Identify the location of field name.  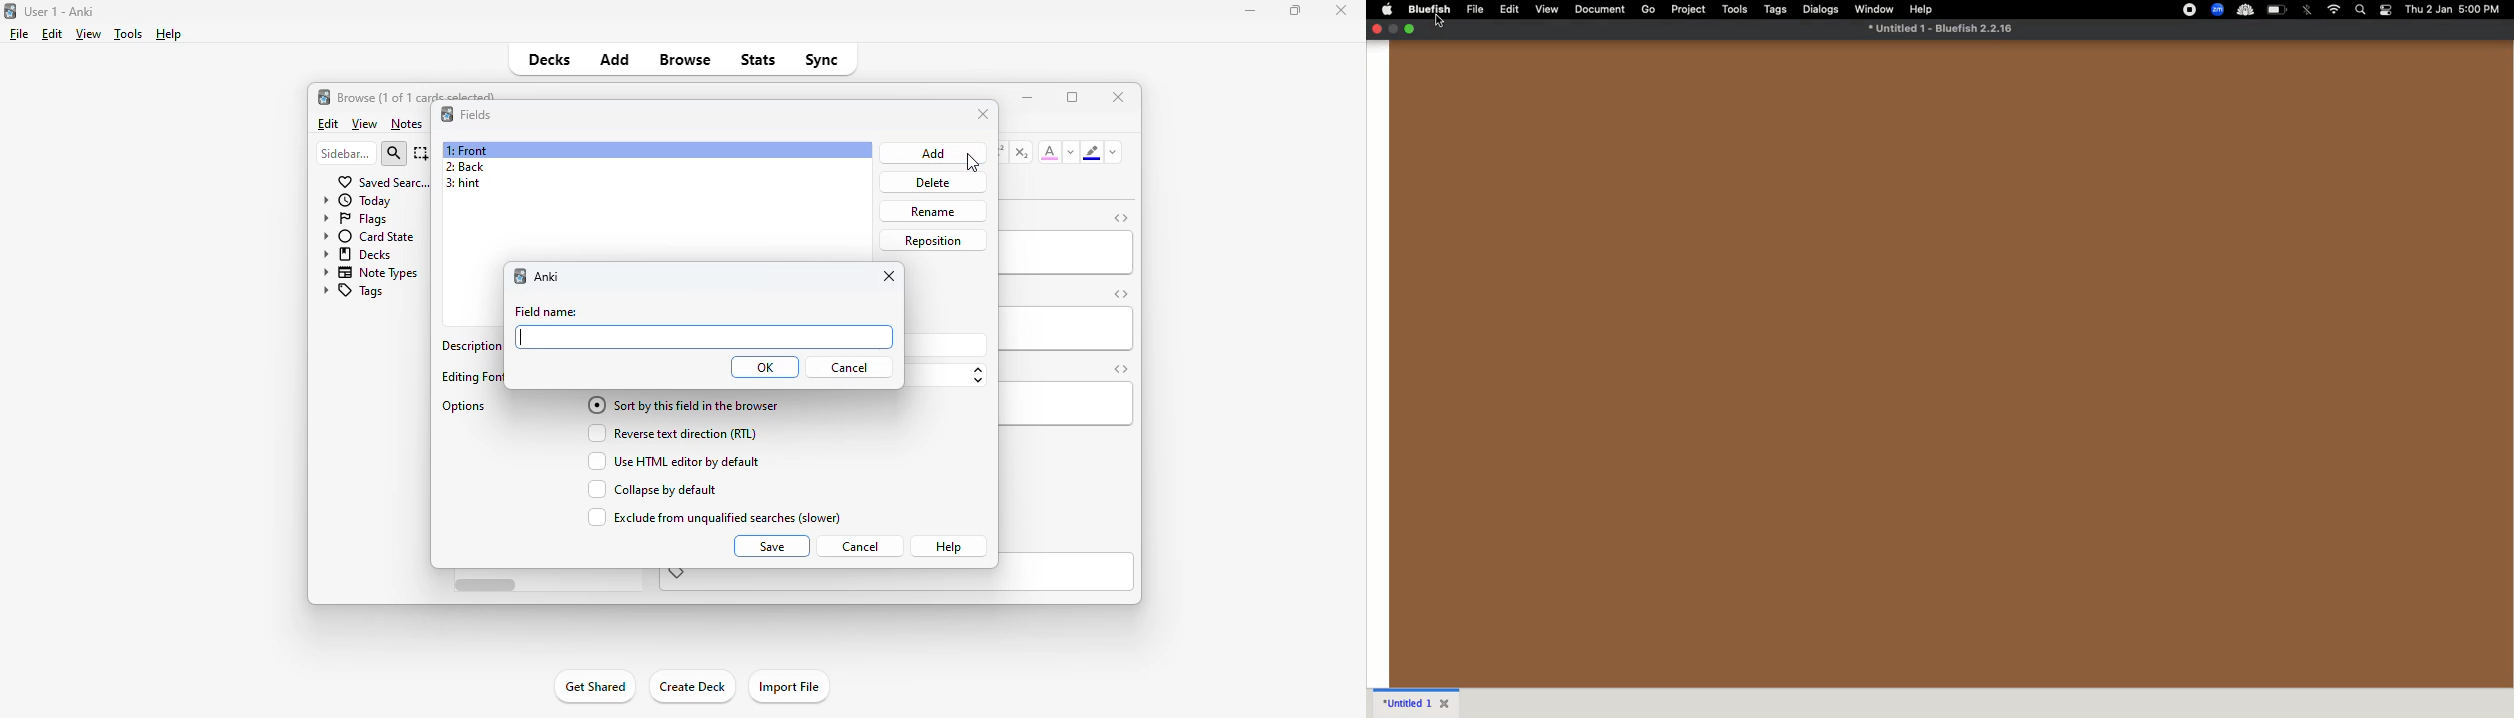
(546, 311).